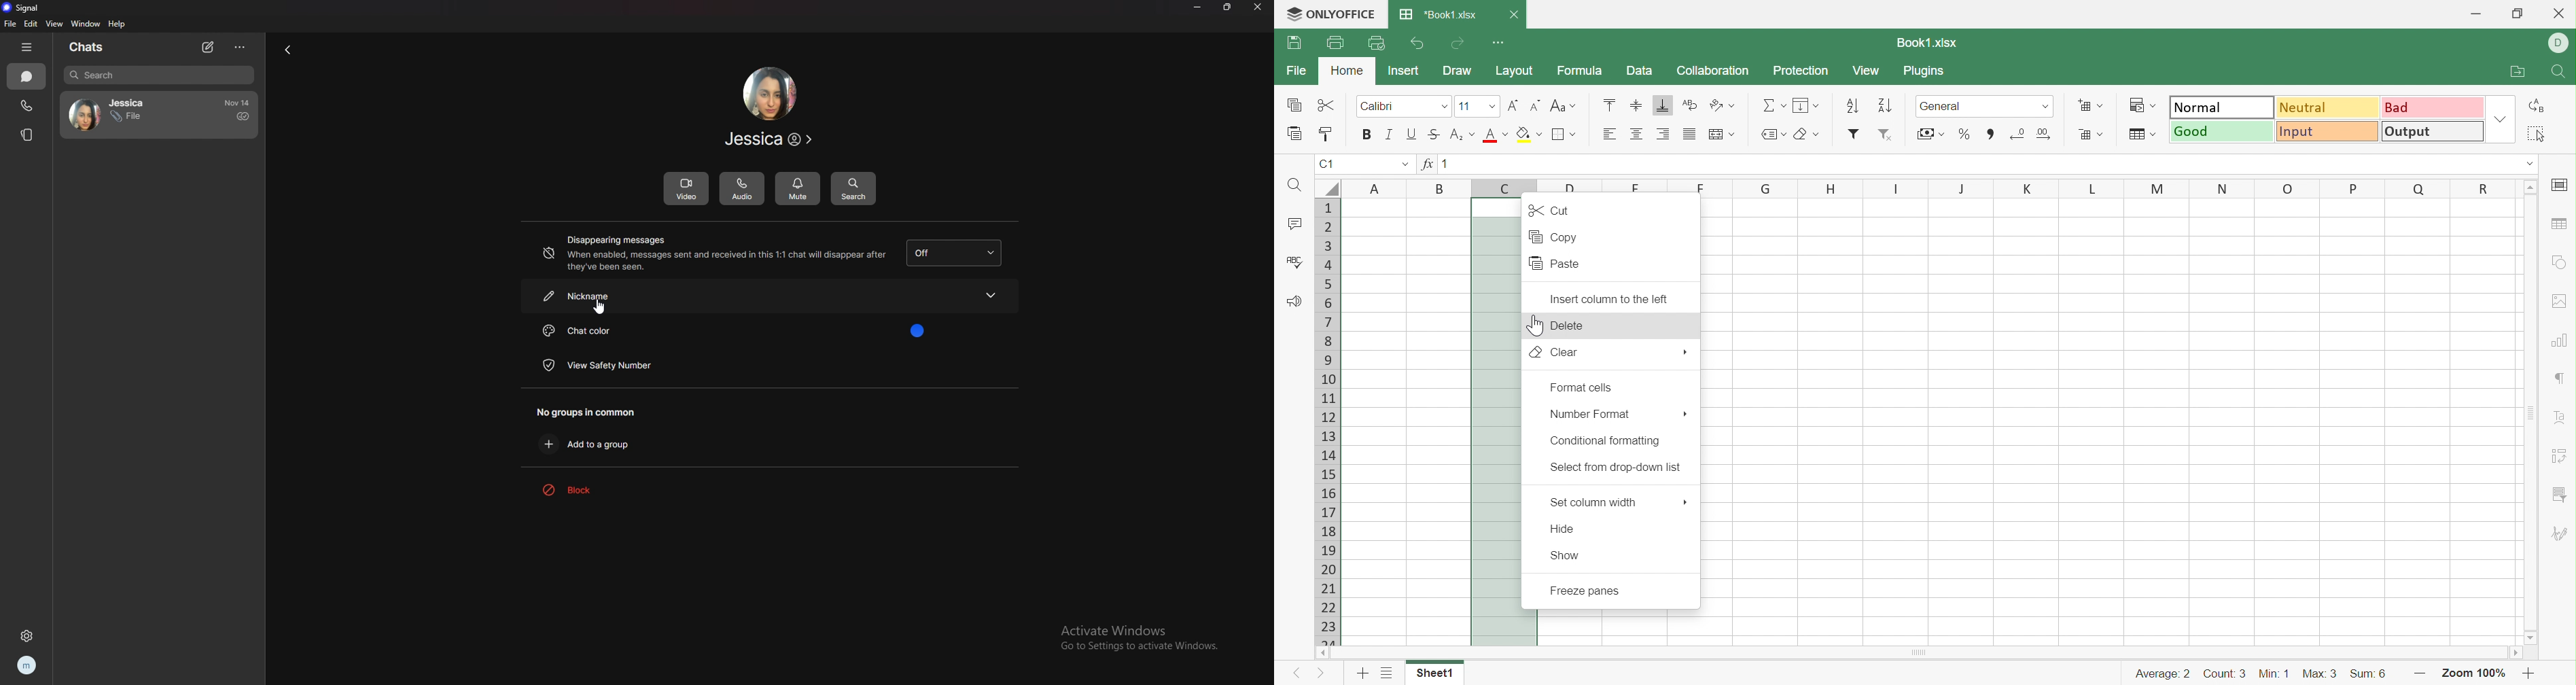  I want to click on Sum: 6, so click(2369, 673).